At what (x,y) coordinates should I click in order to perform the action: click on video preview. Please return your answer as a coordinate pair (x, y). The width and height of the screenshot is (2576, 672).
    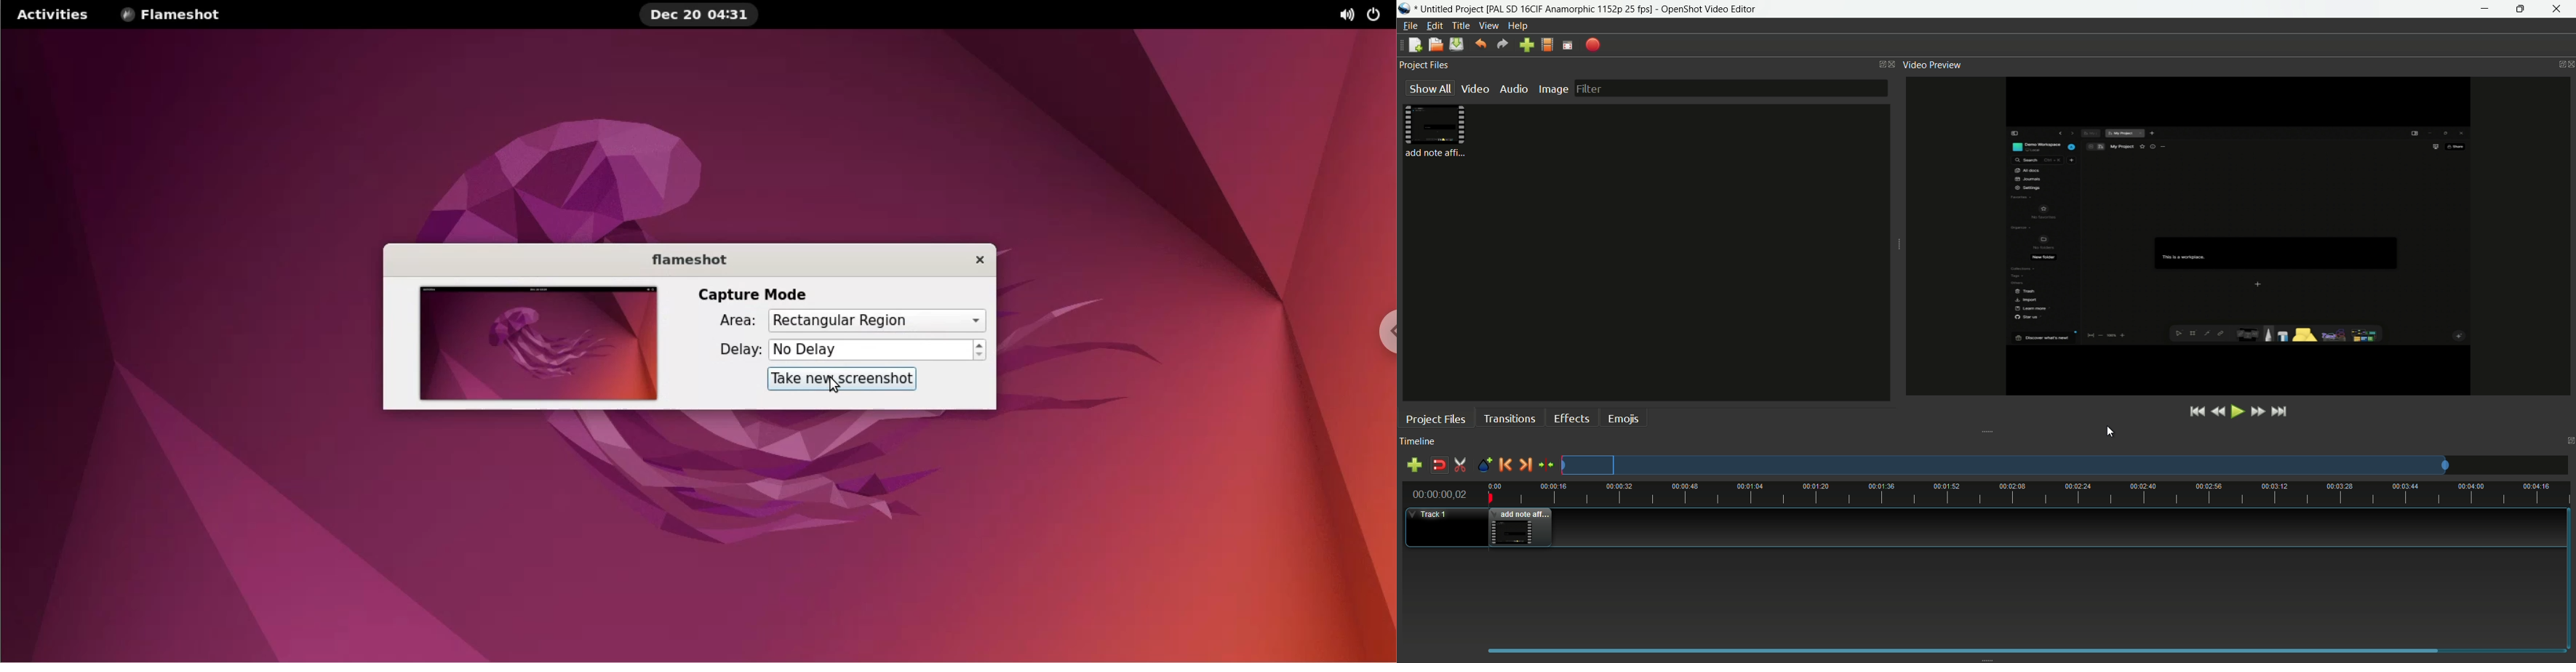
    Looking at the image, I should click on (2233, 237).